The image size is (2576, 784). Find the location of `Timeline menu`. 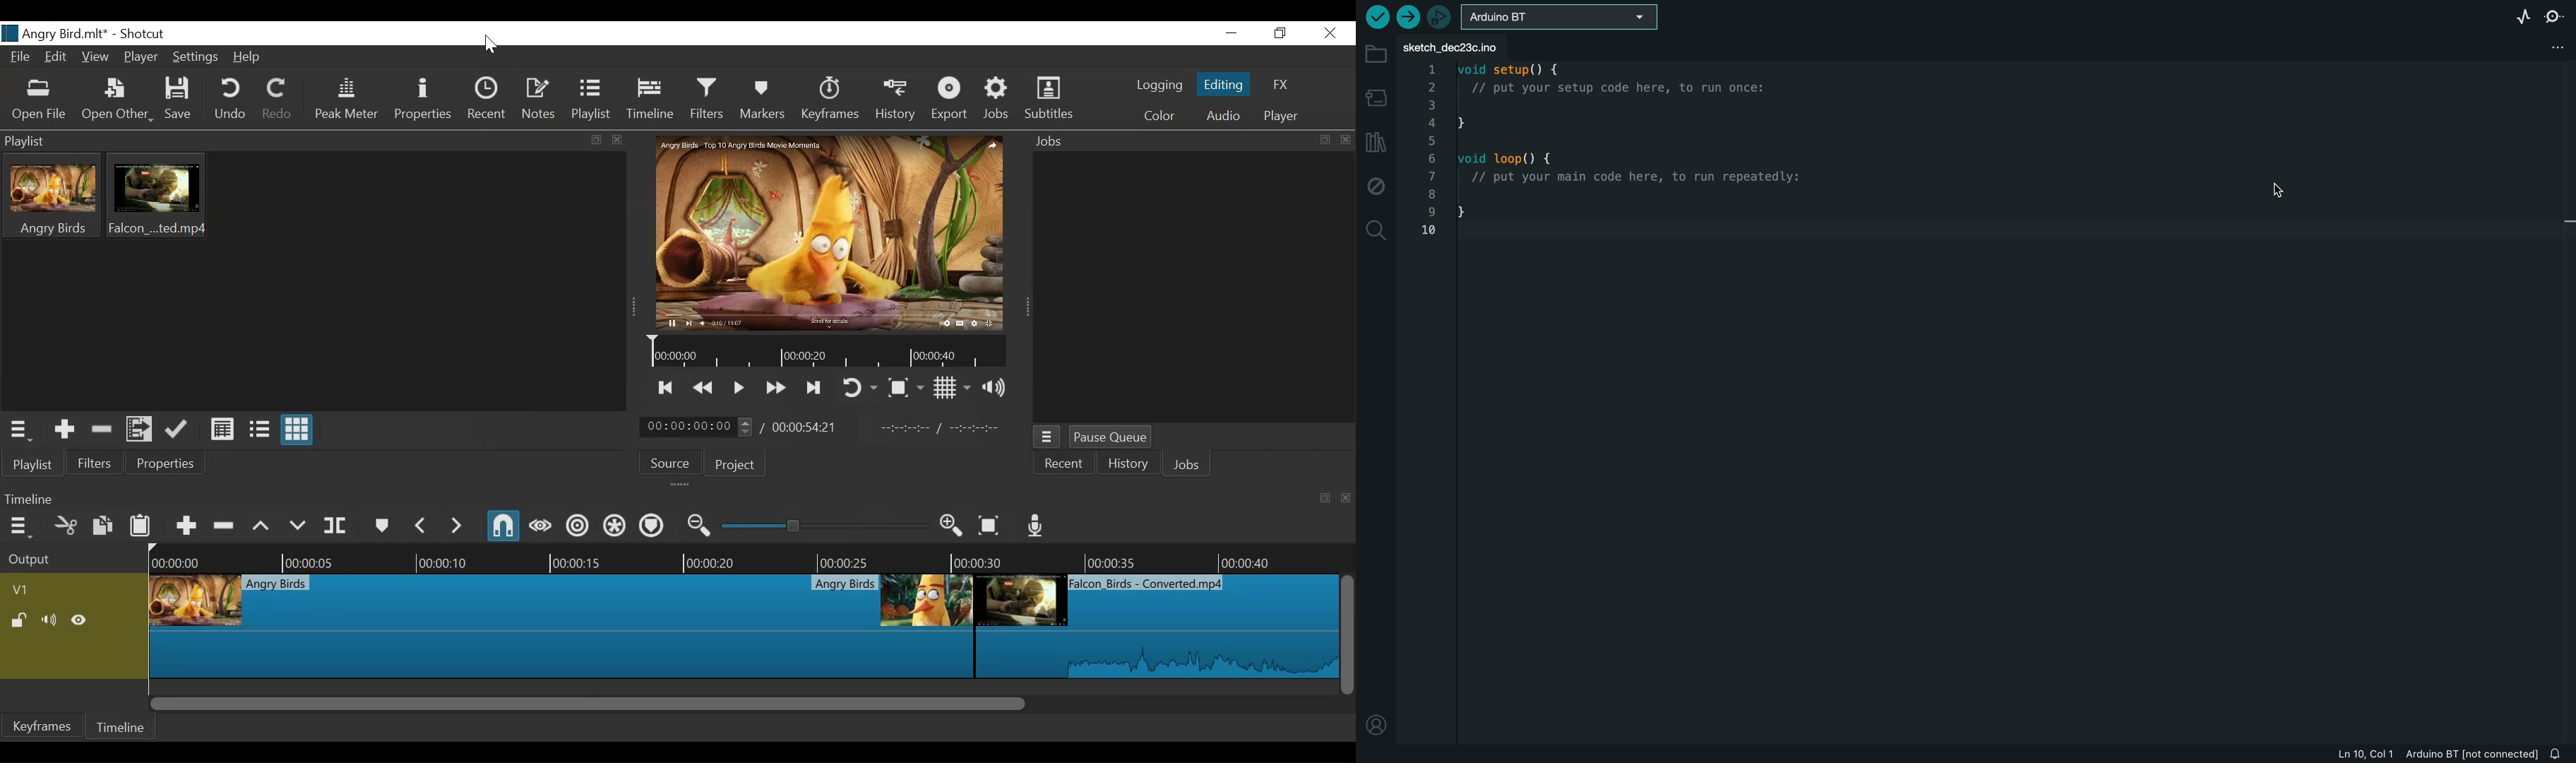

Timeline menu is located at coordinates (23, 528).